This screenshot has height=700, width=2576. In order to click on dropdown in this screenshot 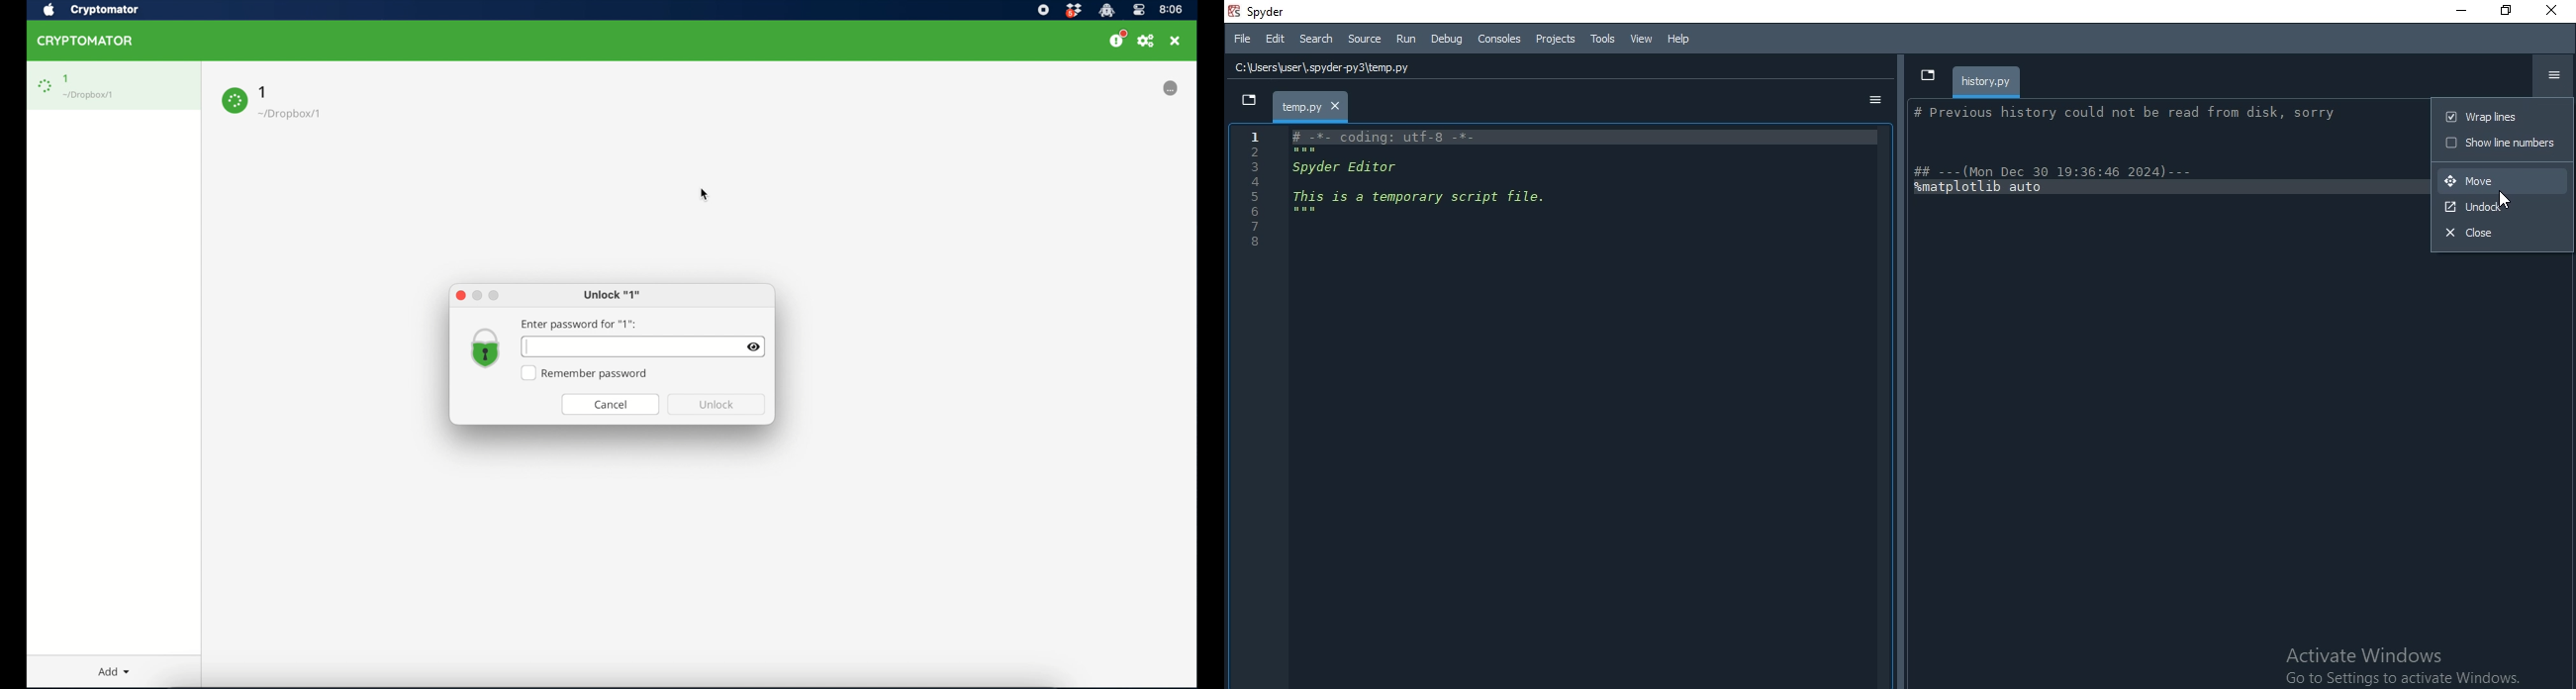, I will do `click(1246, 100)`.